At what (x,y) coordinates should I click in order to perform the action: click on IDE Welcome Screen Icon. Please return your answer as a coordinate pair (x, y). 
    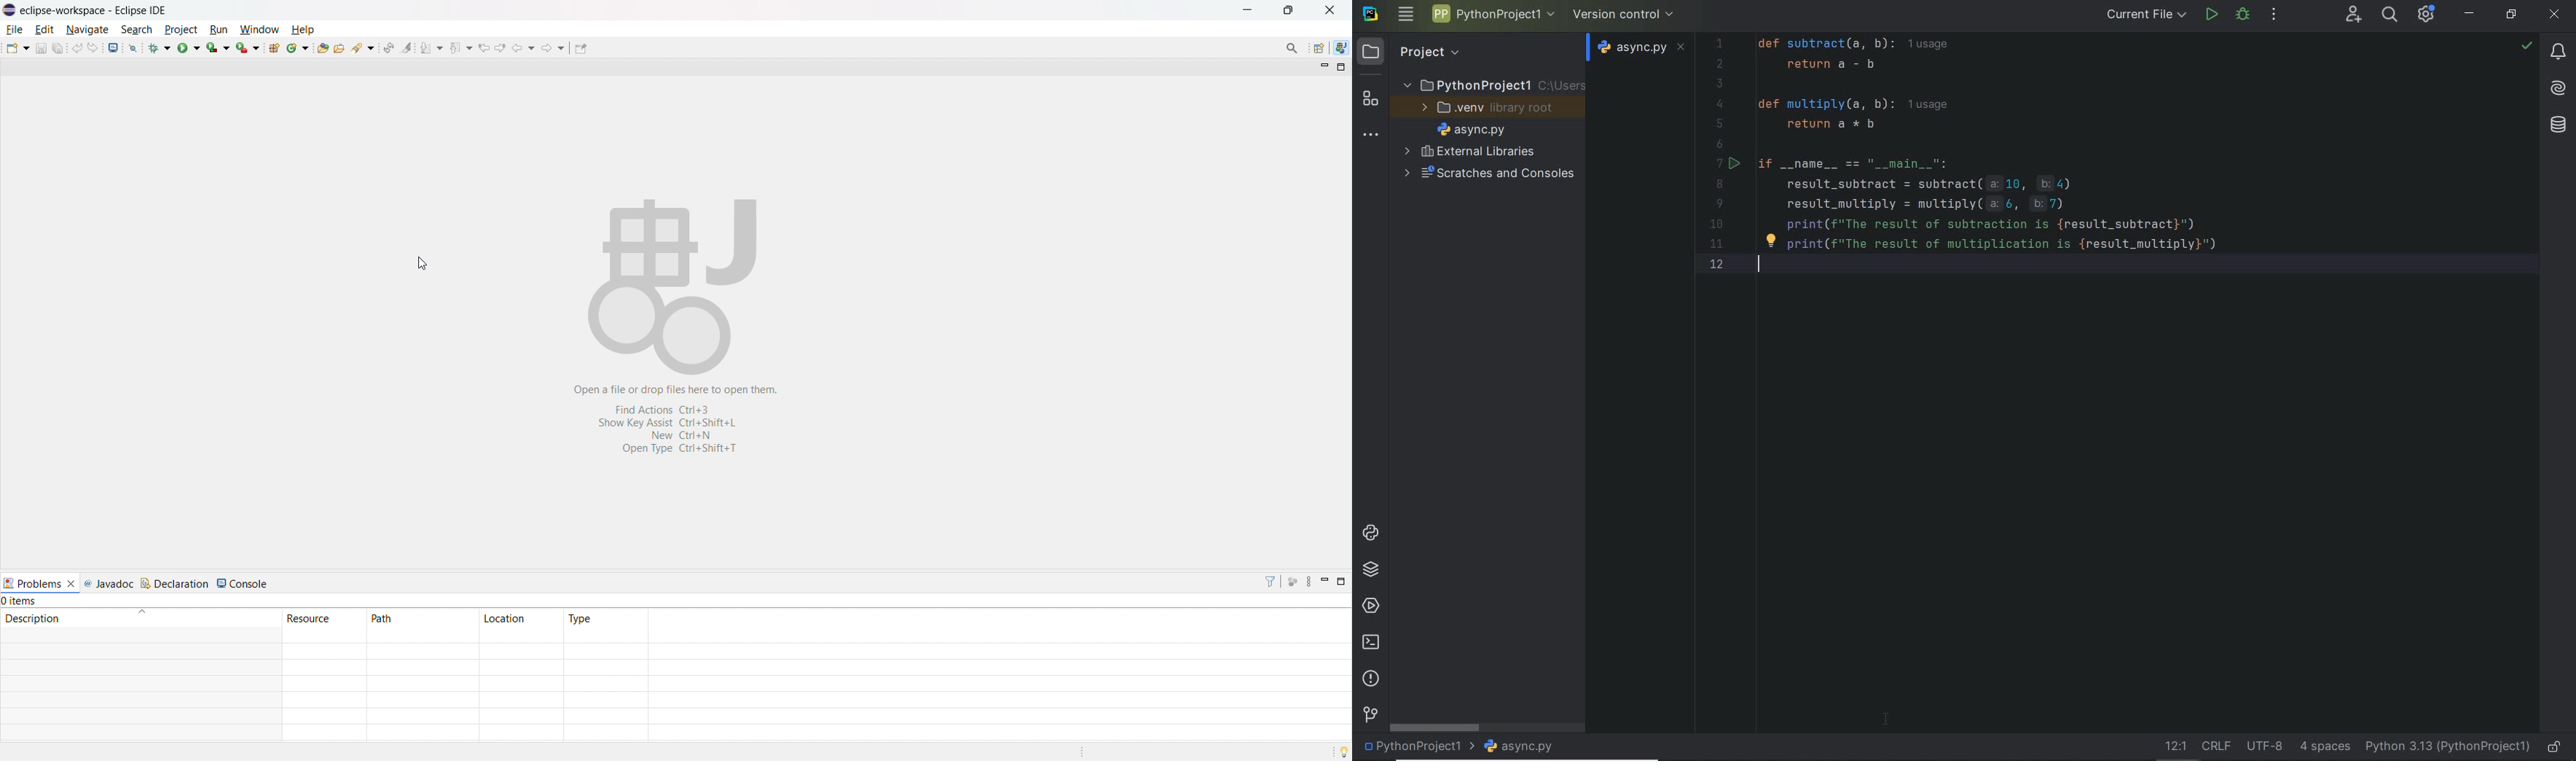
    Looking at the image, I should click on (670, 286).